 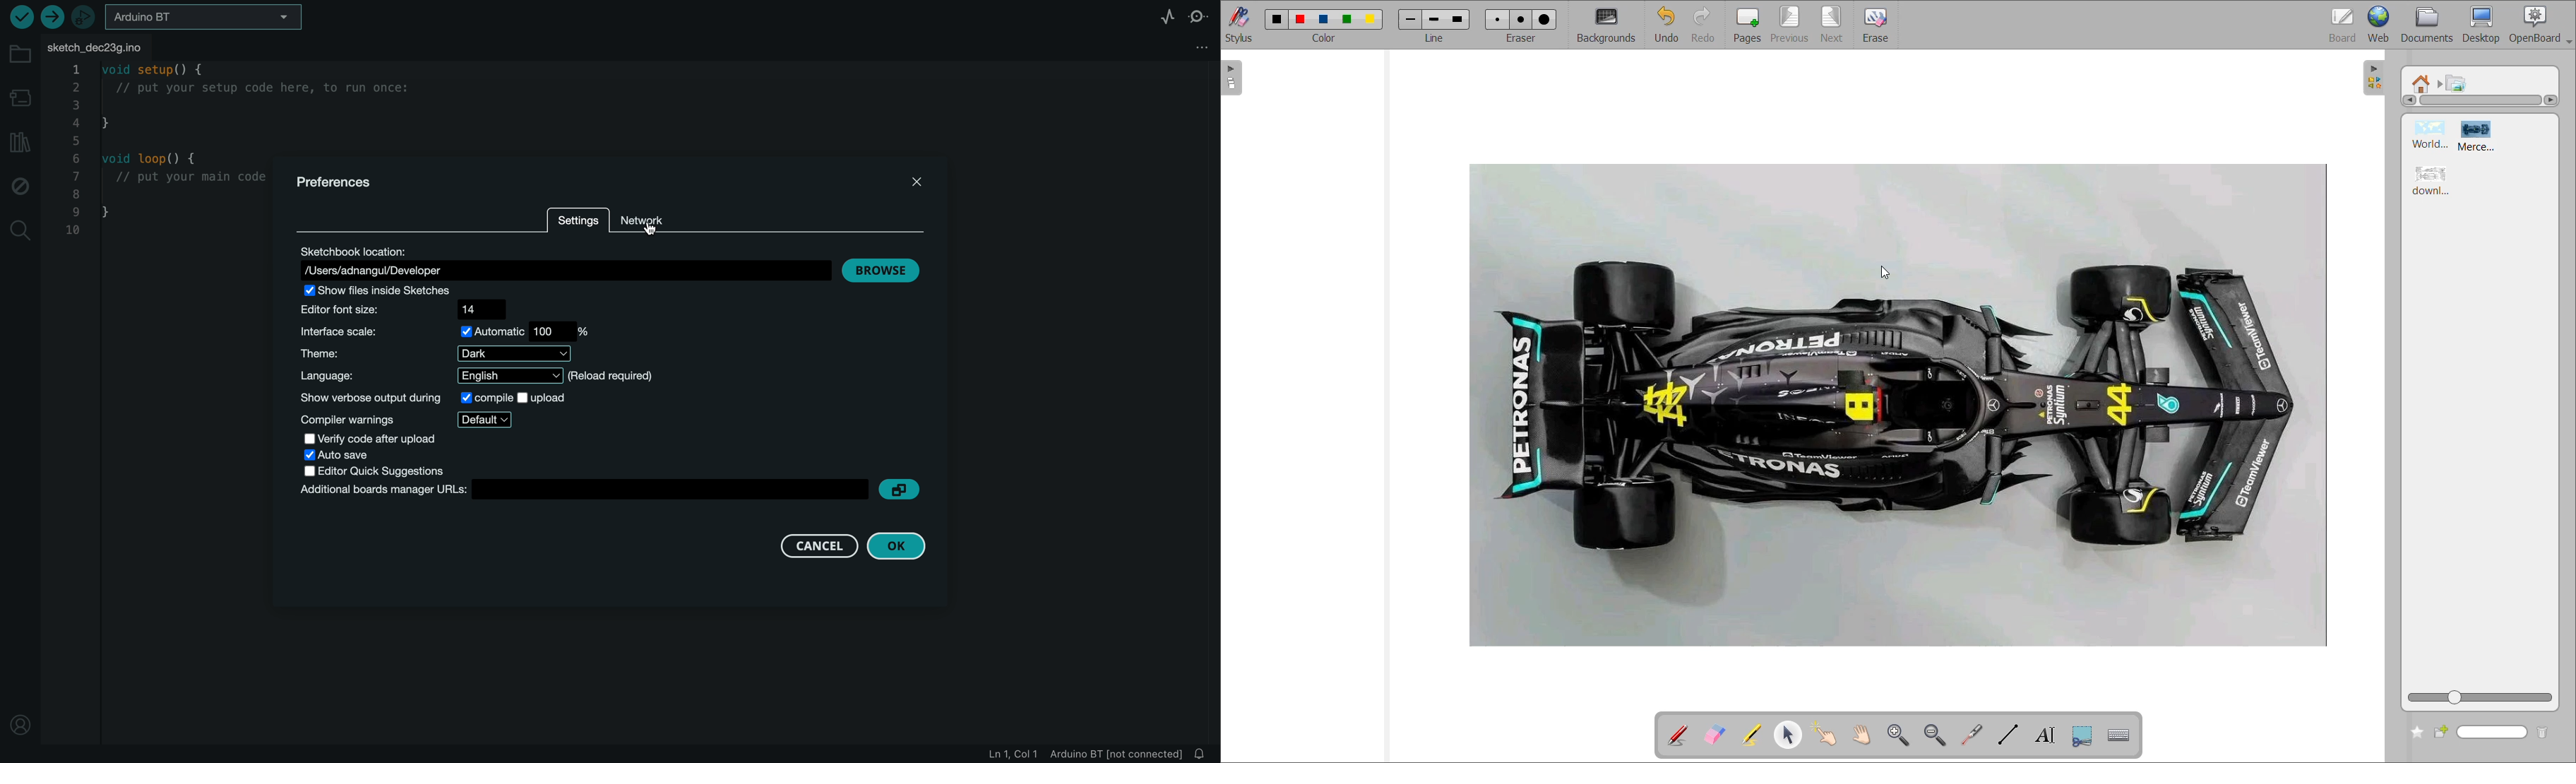 What do you see at coordinates (2482, 136) in the screenshot?
I see `image 2` at bounding box center [2482, 136].